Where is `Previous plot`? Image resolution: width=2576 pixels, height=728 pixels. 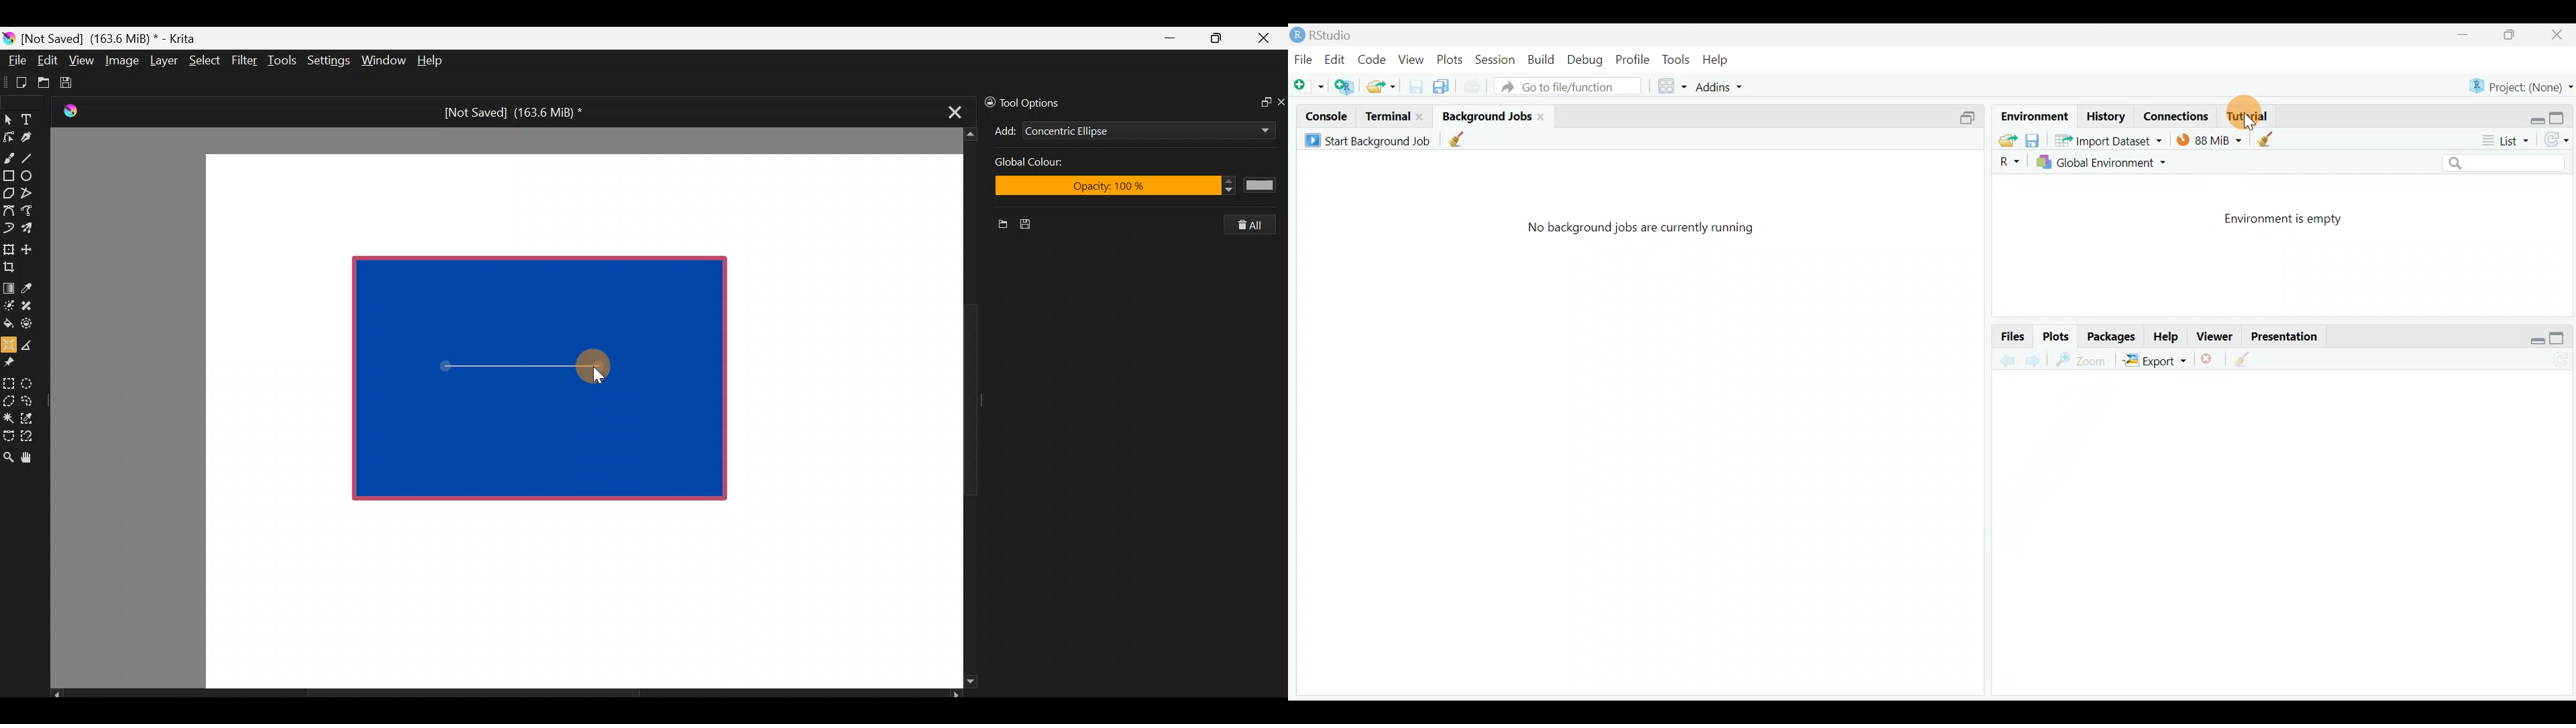
Previous plot is located at coordinates (2001, 360).